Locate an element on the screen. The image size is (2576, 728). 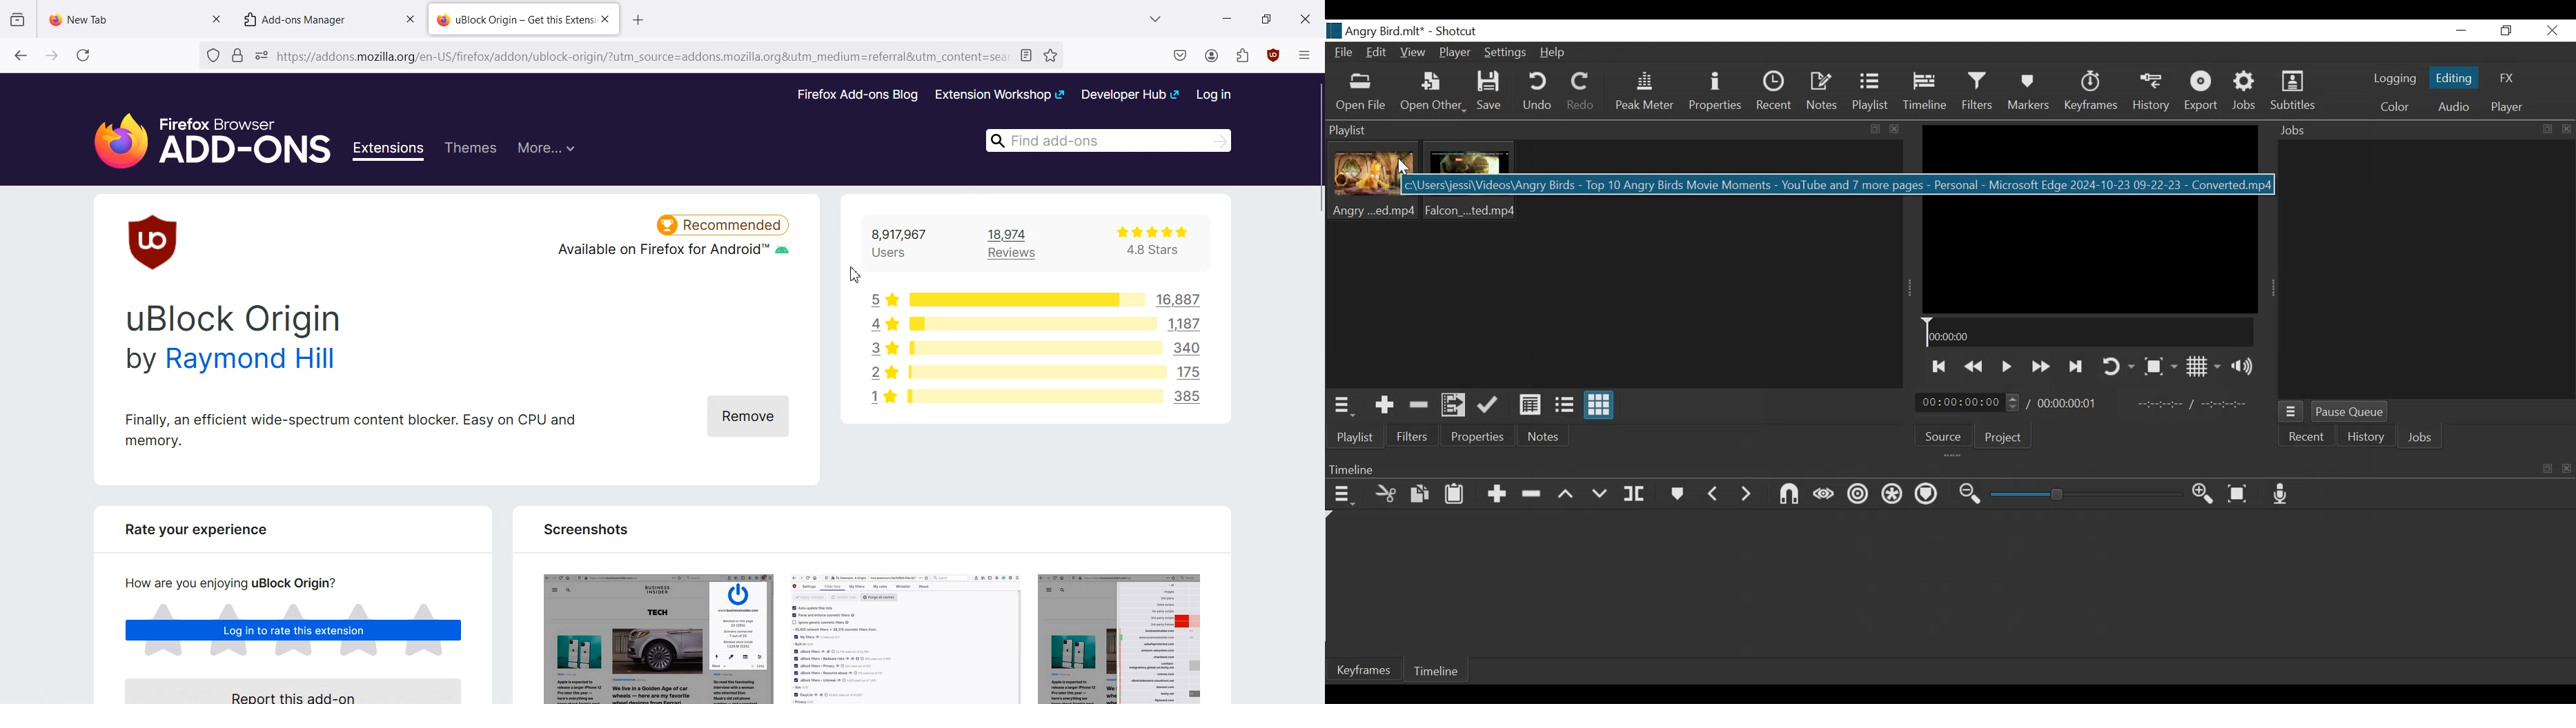
New Tab is located at coordinates (123, 16).